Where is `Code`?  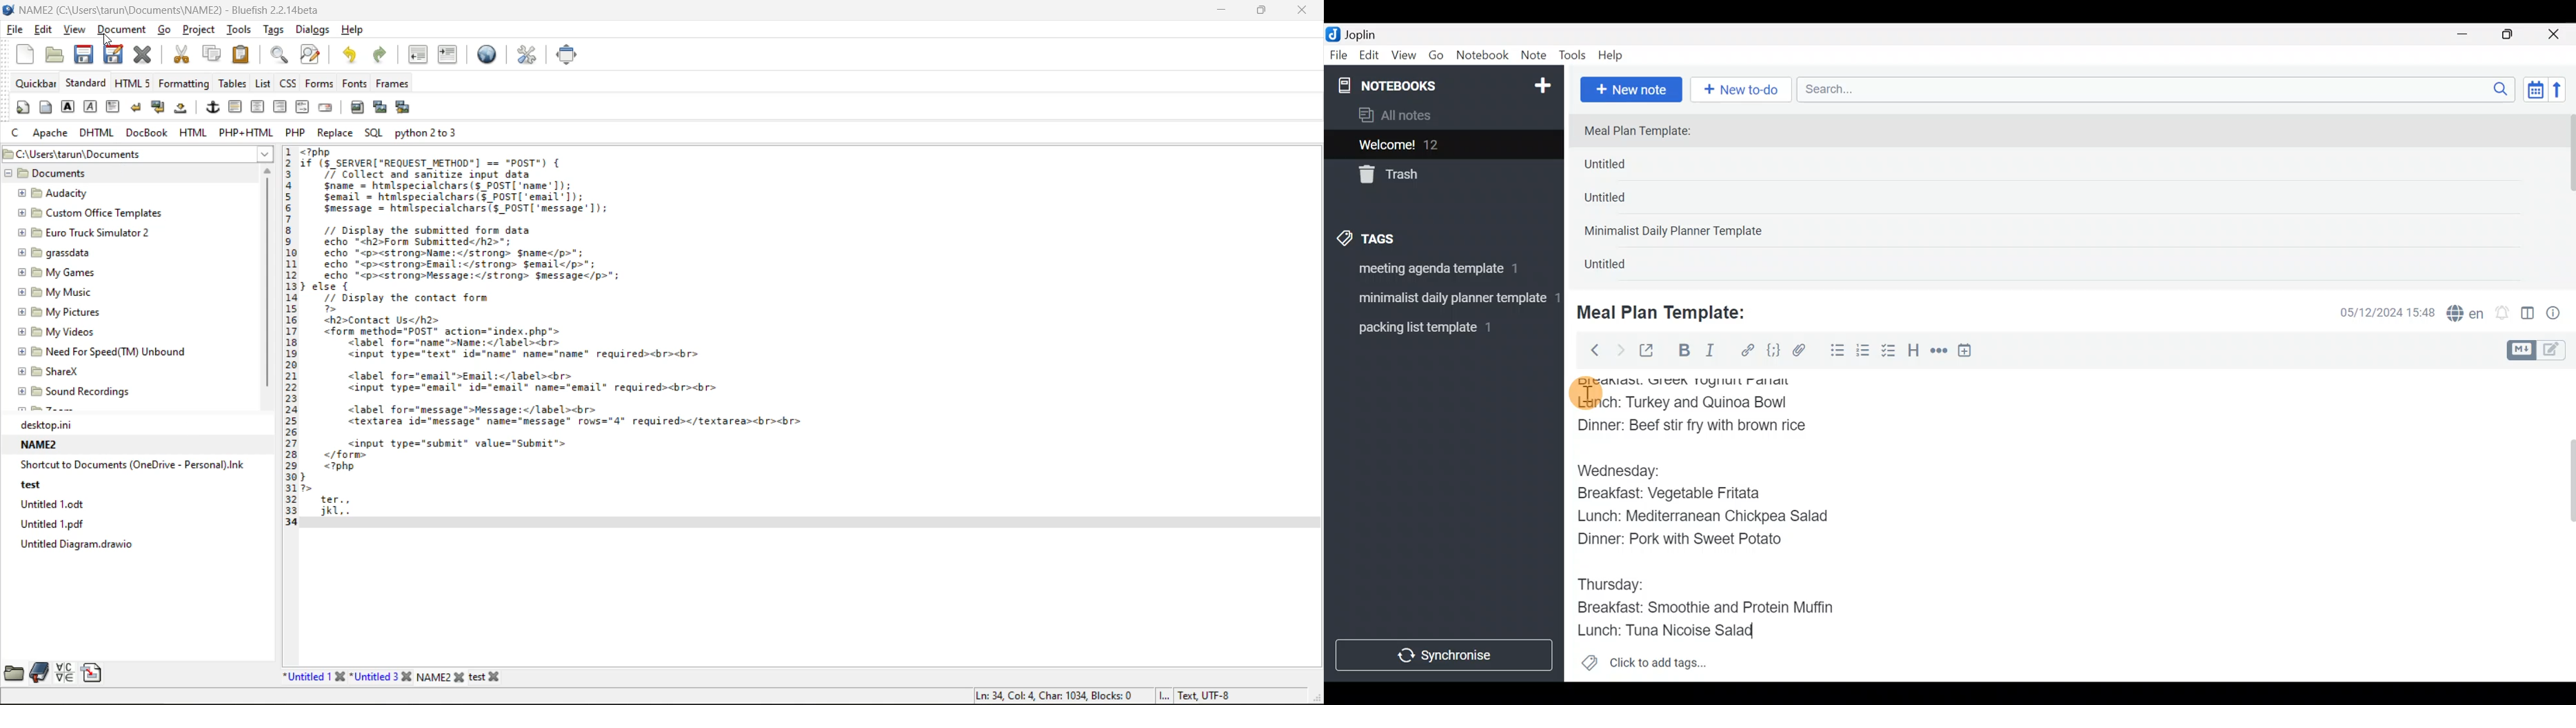 Code is located at coordinates (1772, 350).